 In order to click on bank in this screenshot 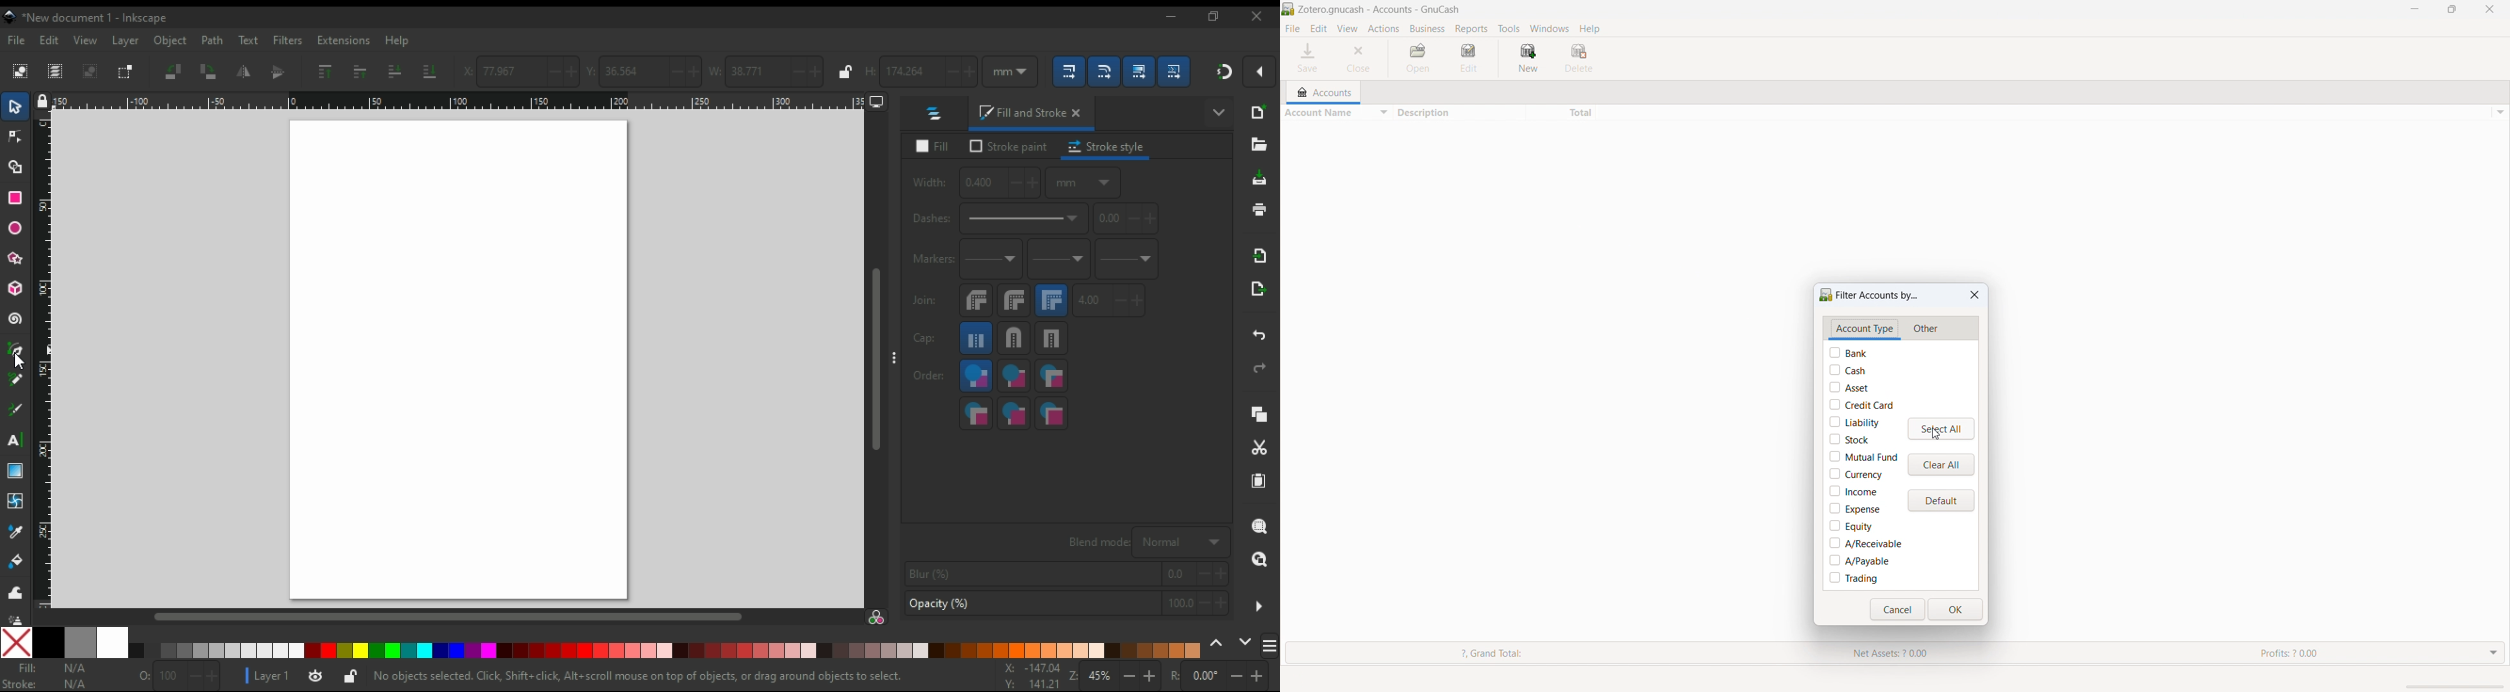, I will do `click(1850, 352)`.